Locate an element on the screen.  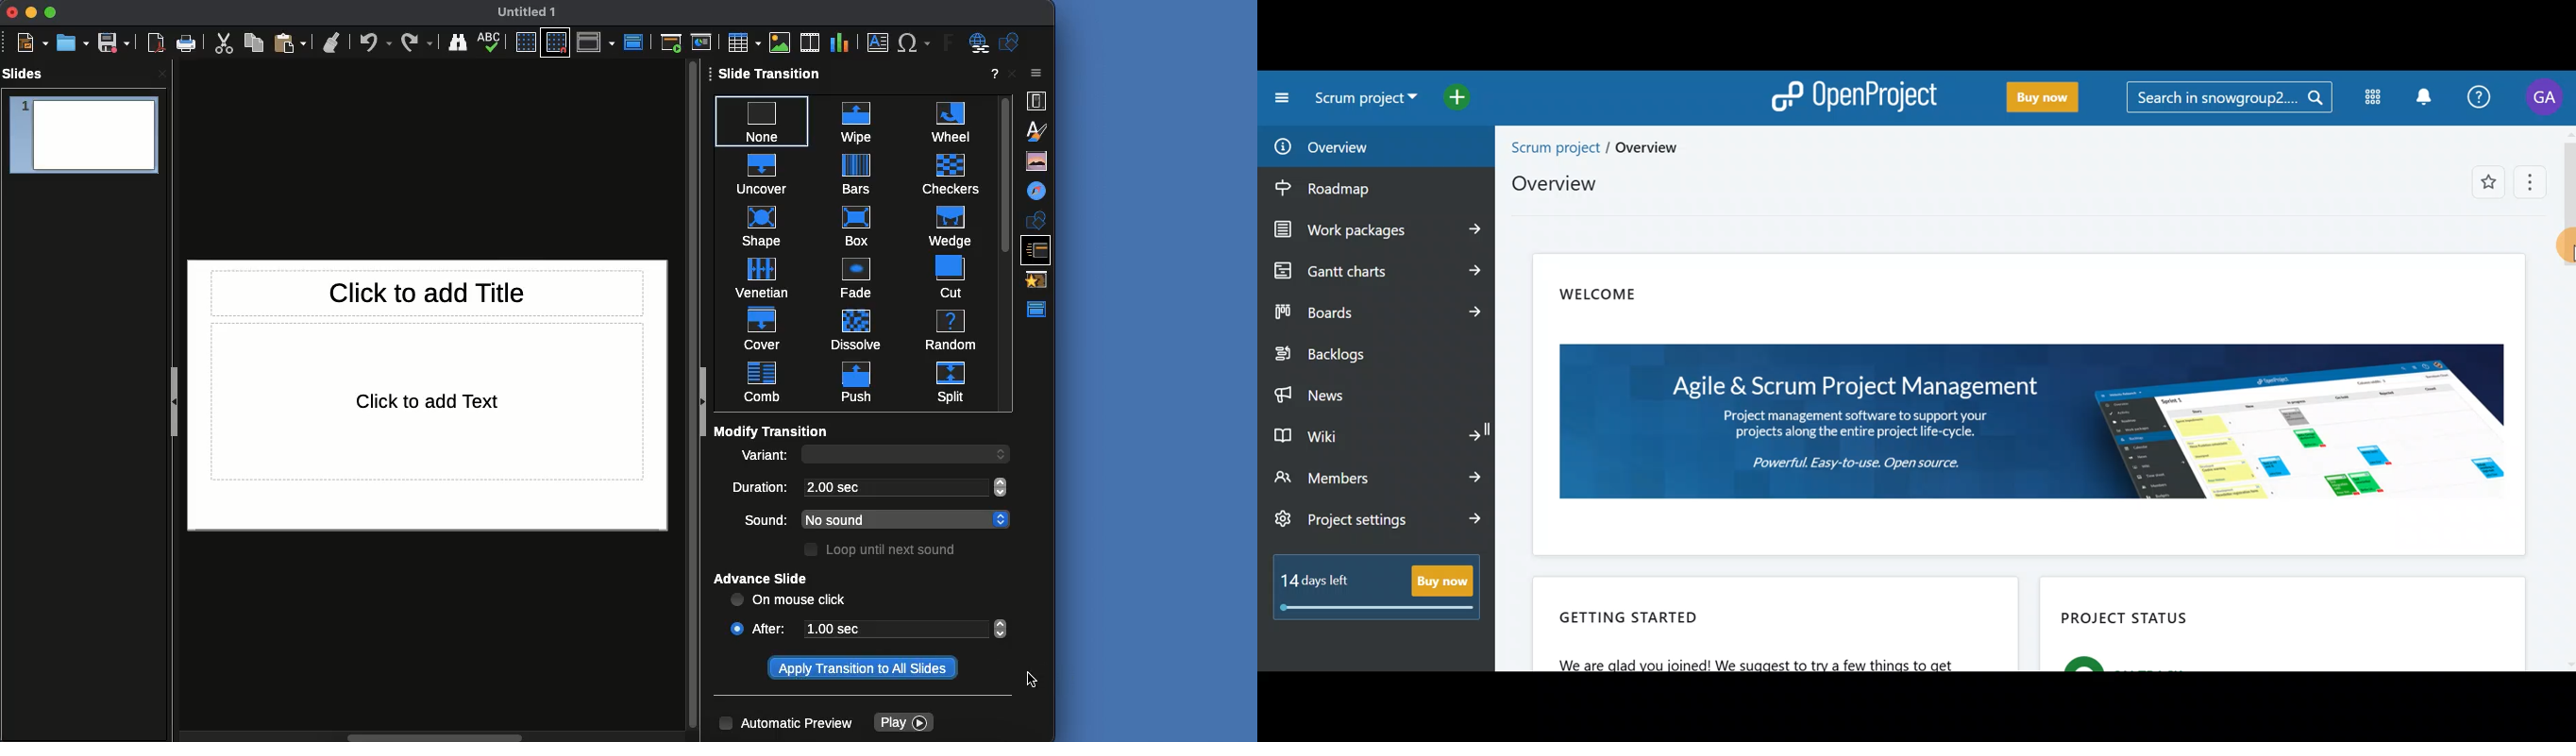
Help is located at coordinates (992, 74).